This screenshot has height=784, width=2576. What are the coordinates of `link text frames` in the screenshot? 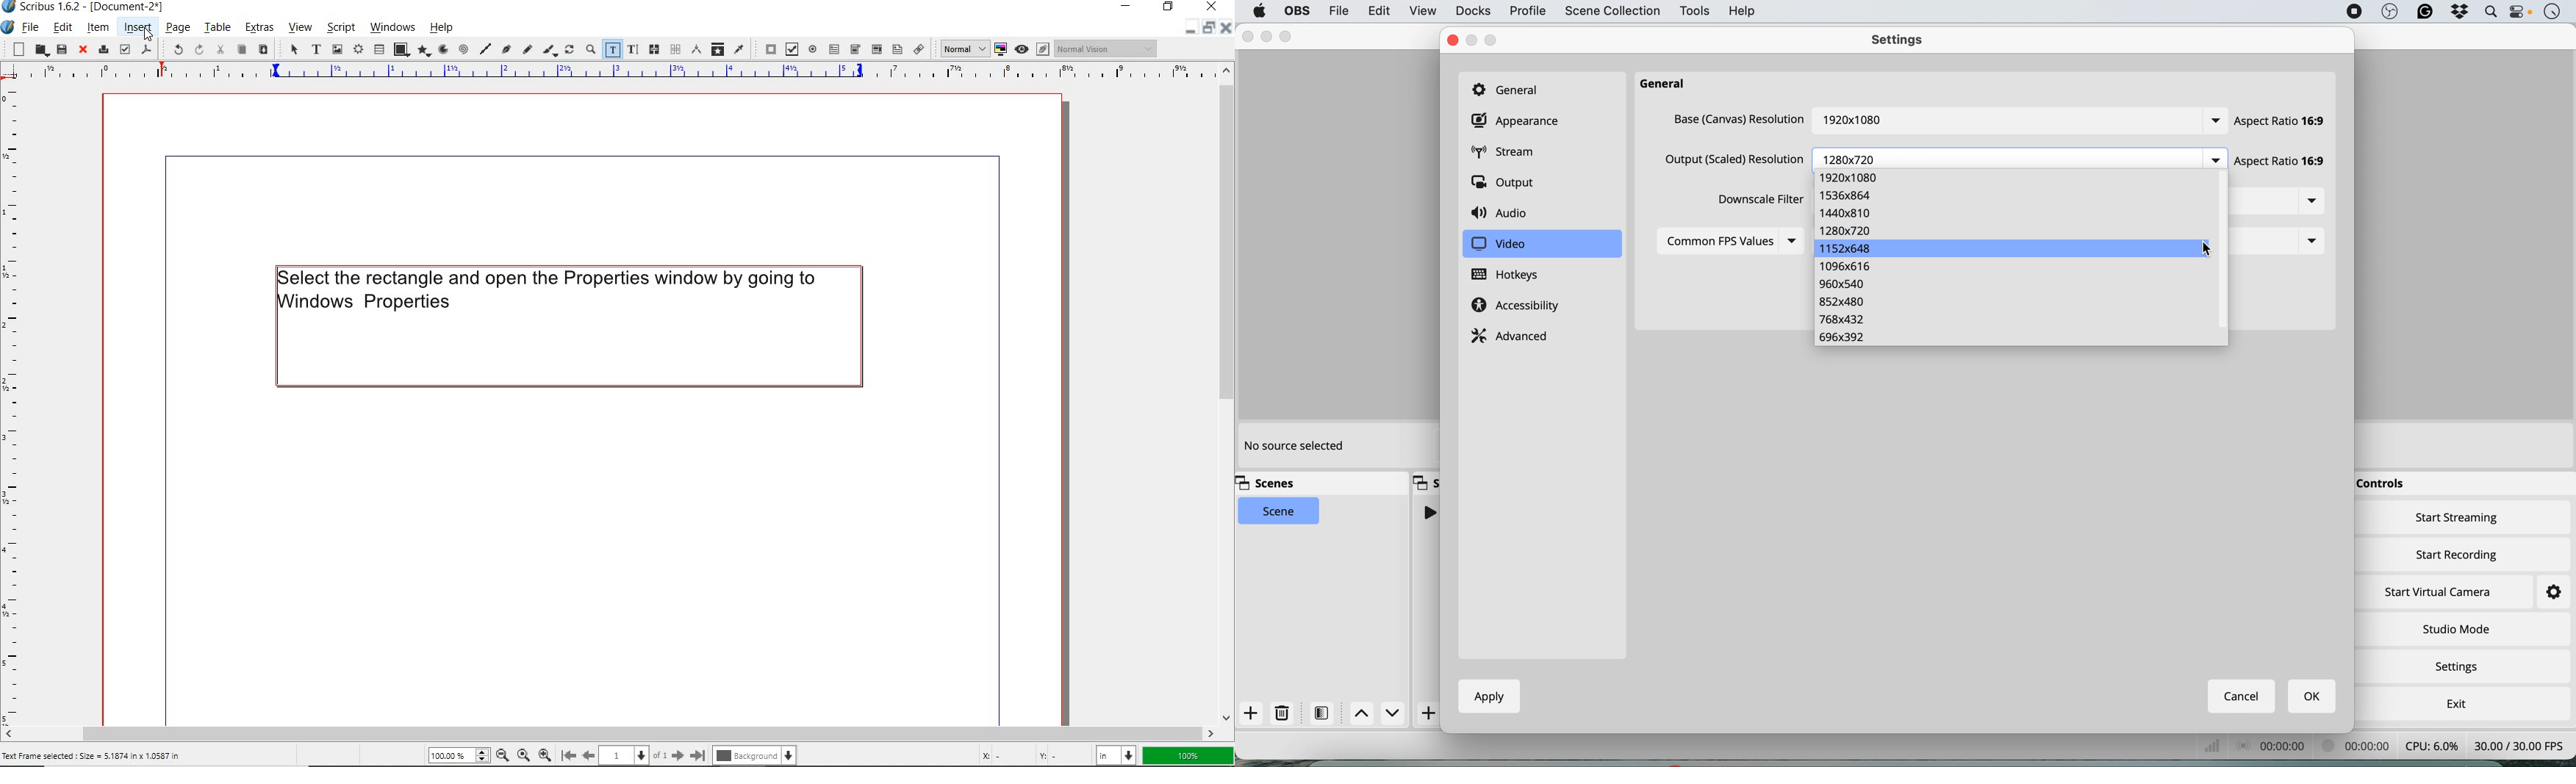 It's located at (656, 50).